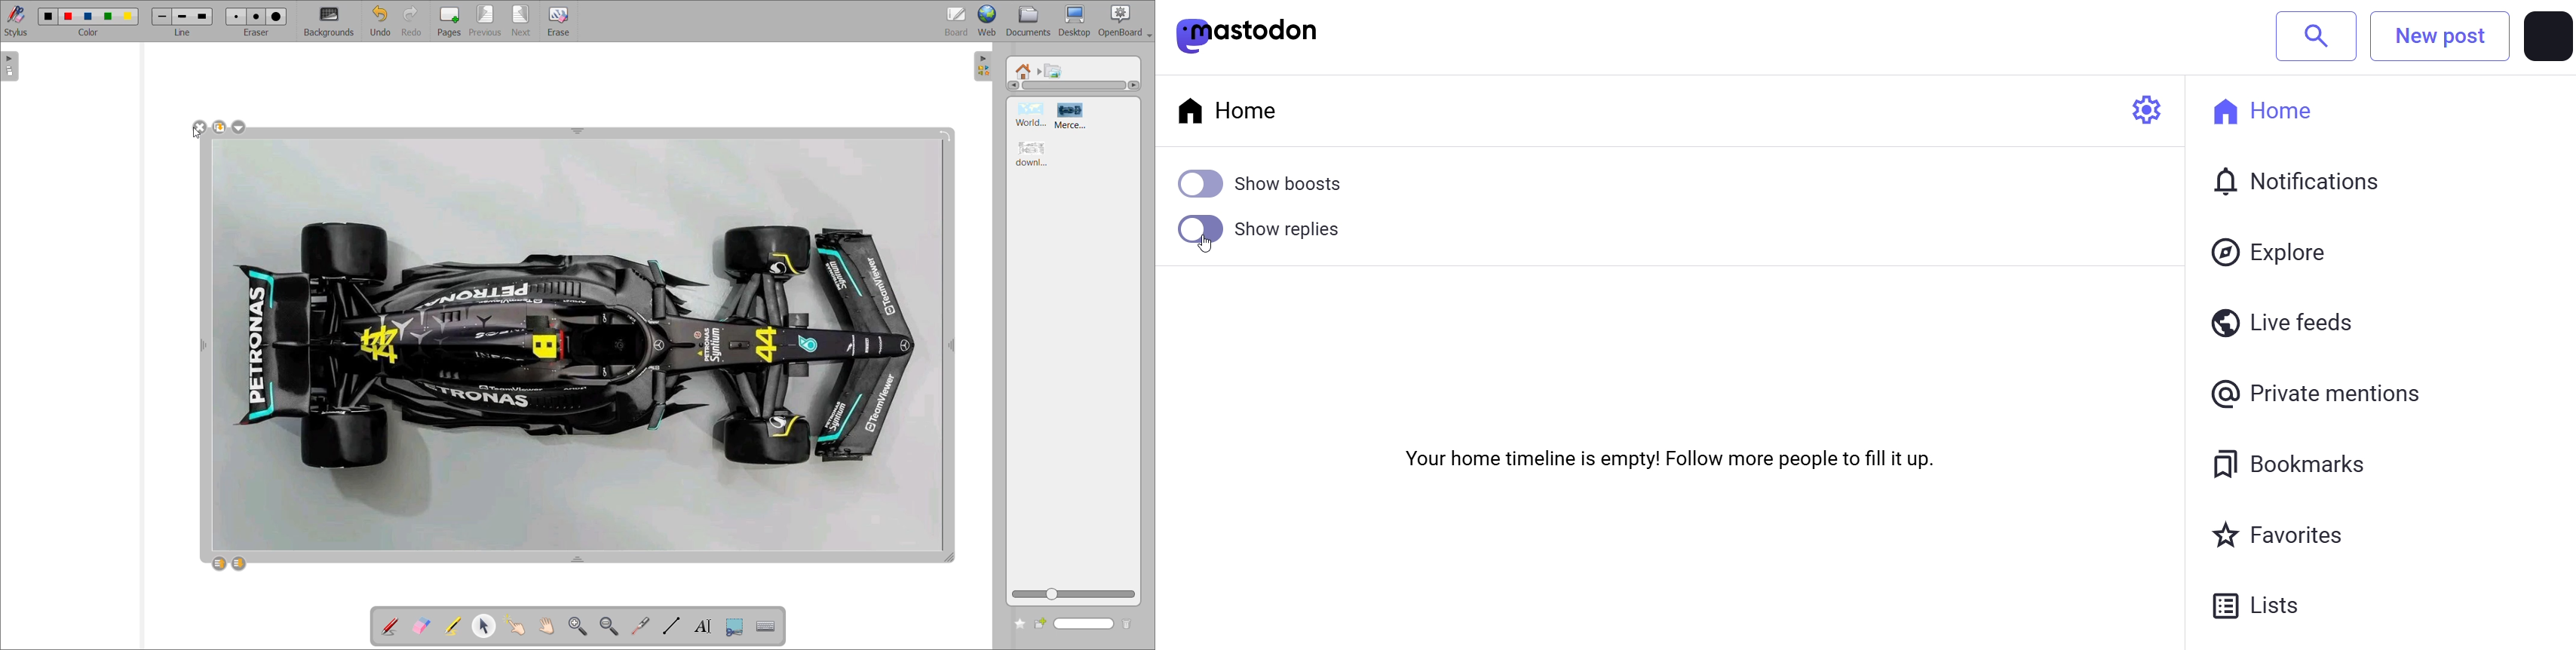 This screenshot has height=672, width=2576. What do you see at coordinates (1126, 626) in the screenshot?
I see `delete` at bounding box center [1126, 626].